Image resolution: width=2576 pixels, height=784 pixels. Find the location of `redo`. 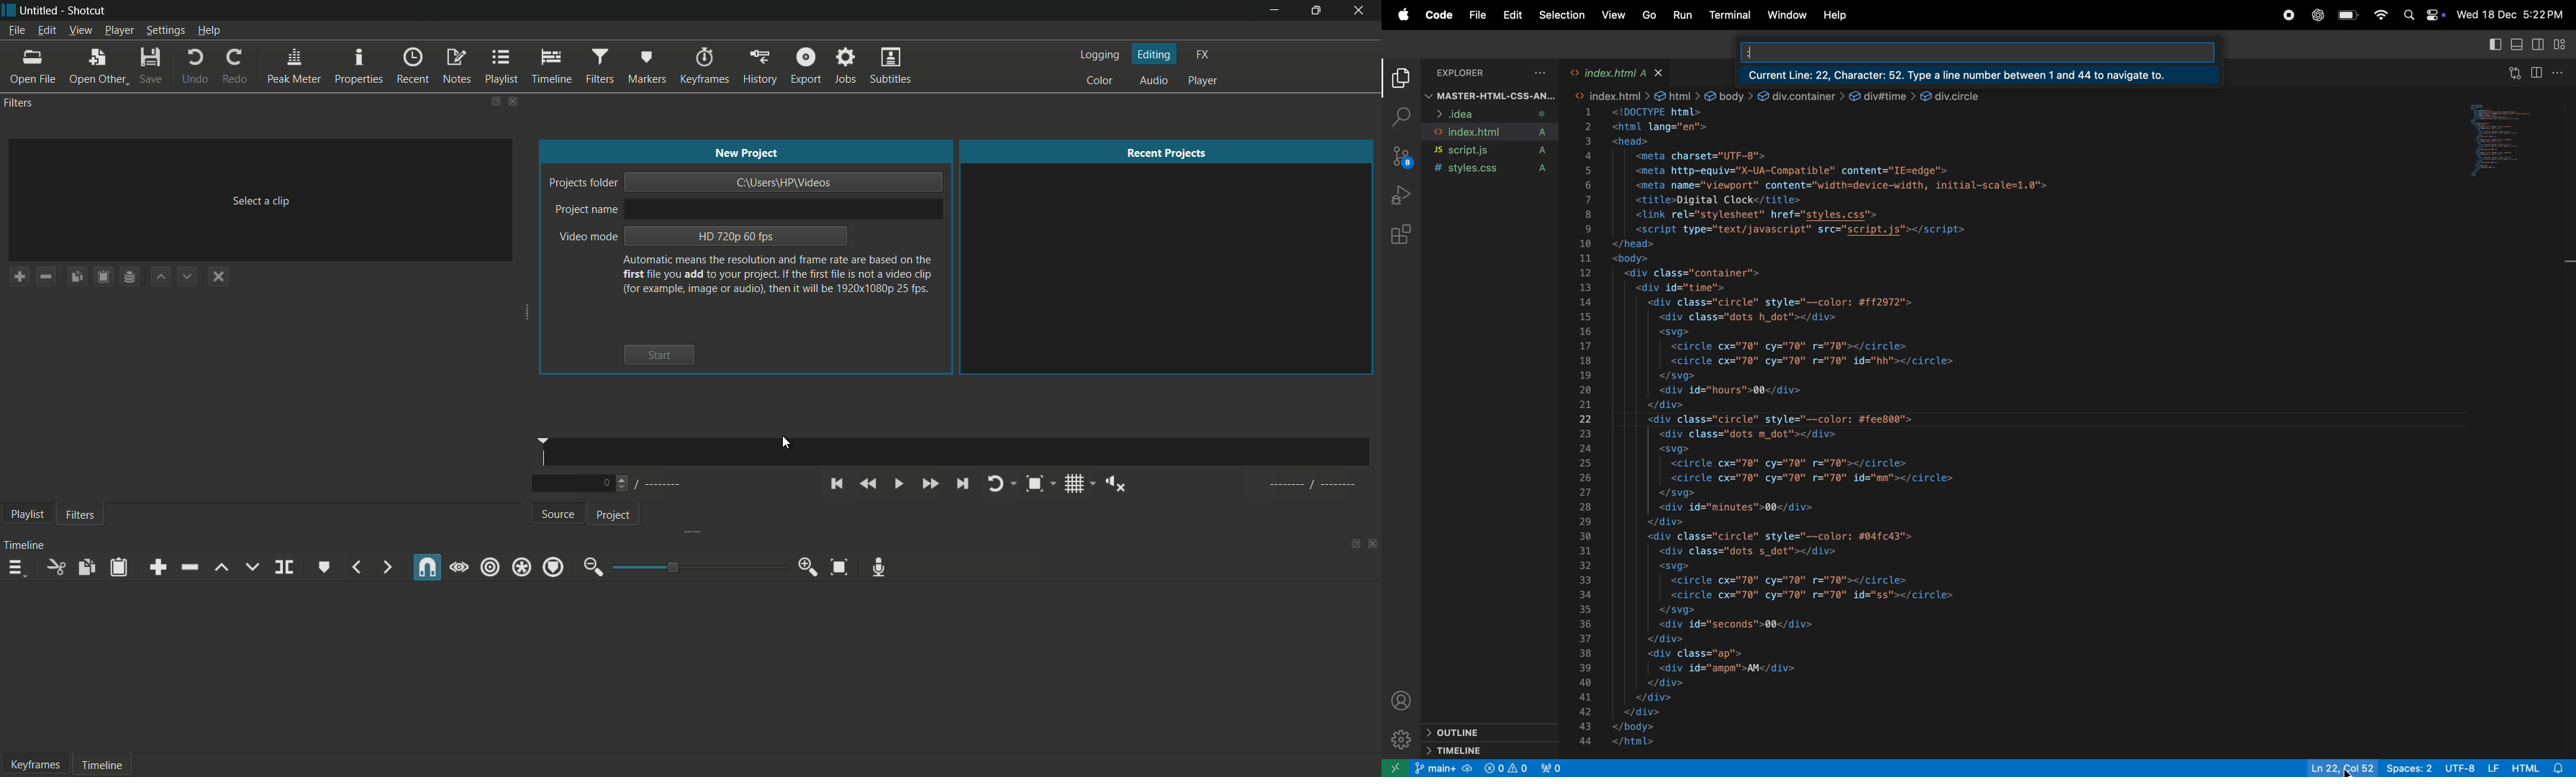

redo is located at coordinates (237, 67).